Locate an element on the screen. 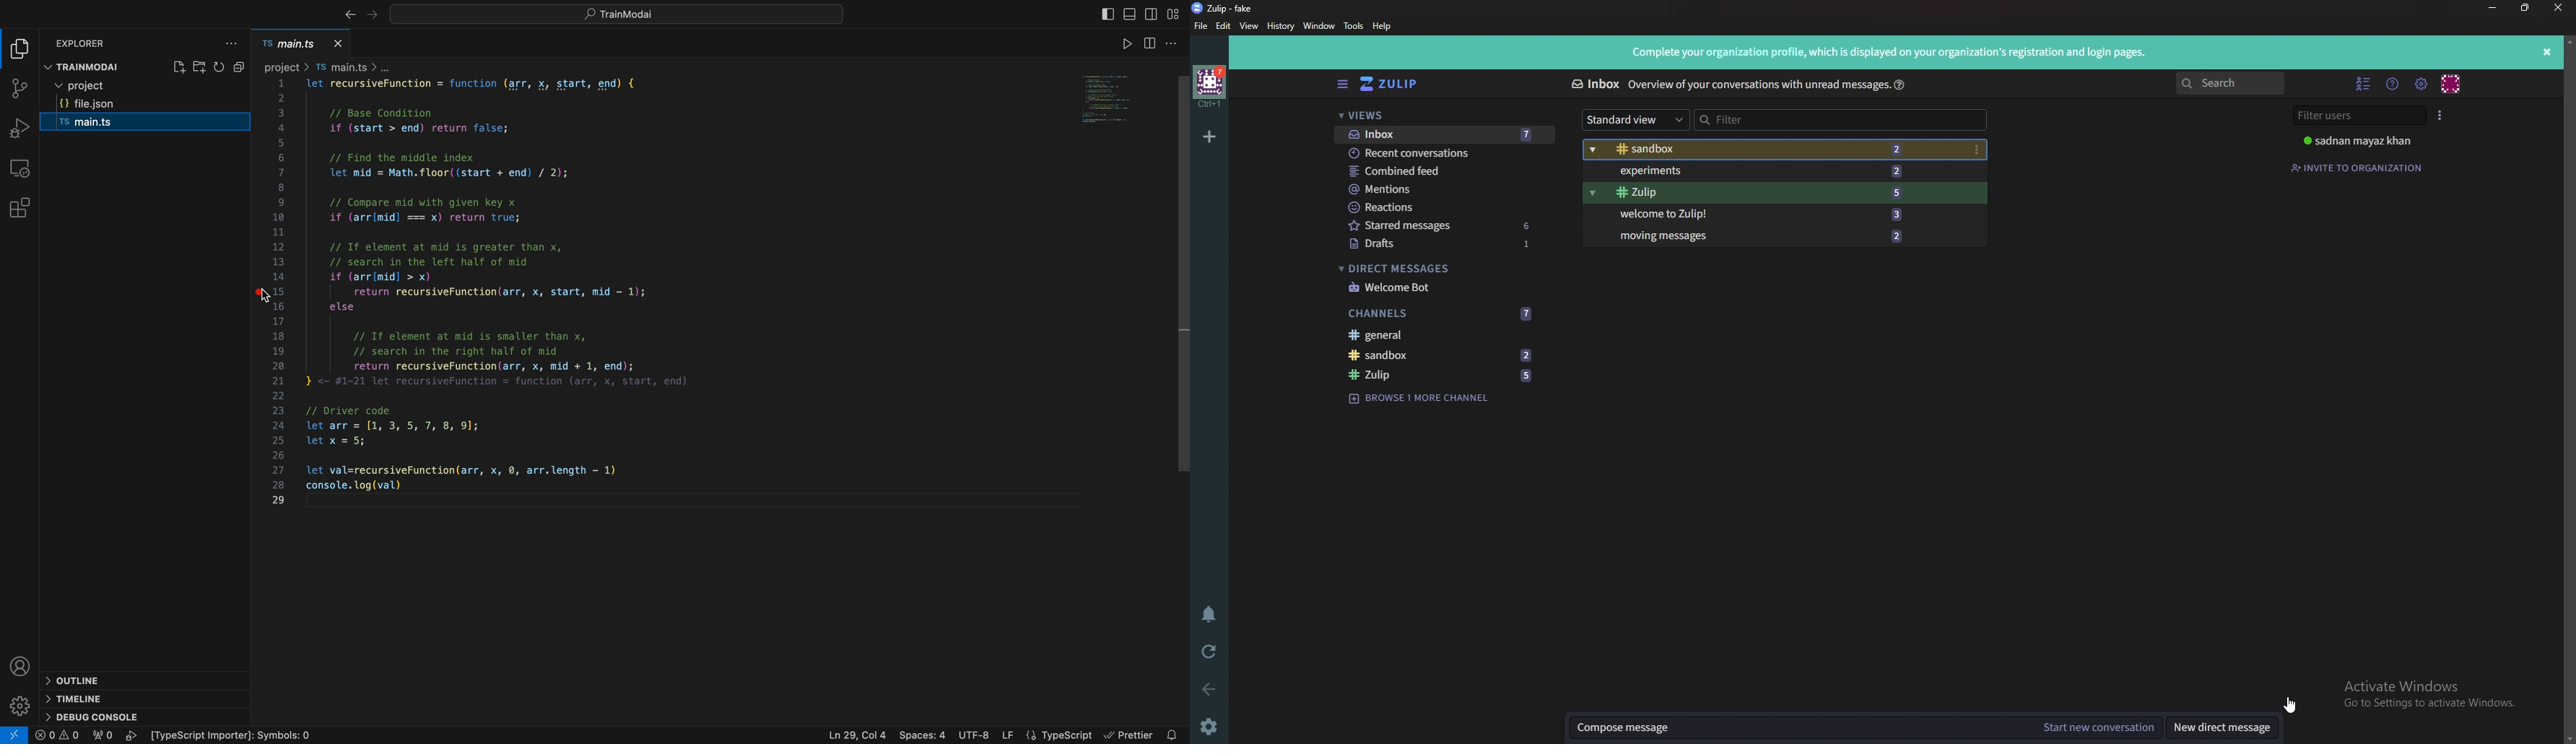  Close is located at coordinates (2559, 7).